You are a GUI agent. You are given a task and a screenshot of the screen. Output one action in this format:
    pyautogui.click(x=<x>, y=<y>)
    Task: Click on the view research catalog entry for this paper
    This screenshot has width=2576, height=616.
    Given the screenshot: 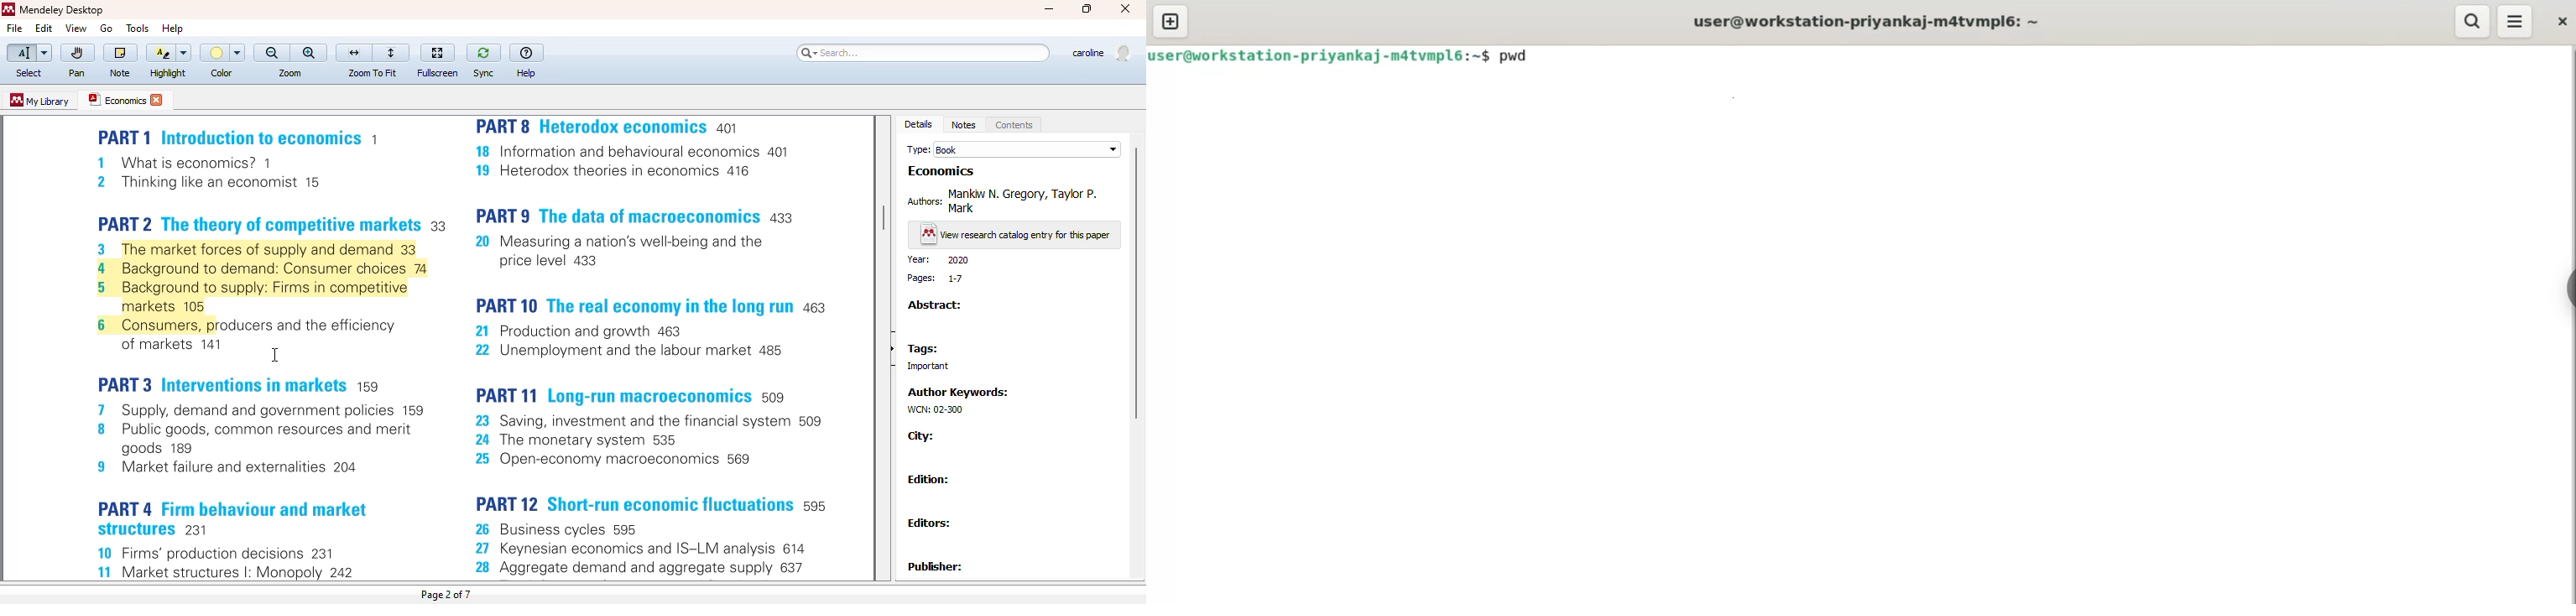 What is the action you would take?
    pyautogui.click(x=1015, y=236)
    